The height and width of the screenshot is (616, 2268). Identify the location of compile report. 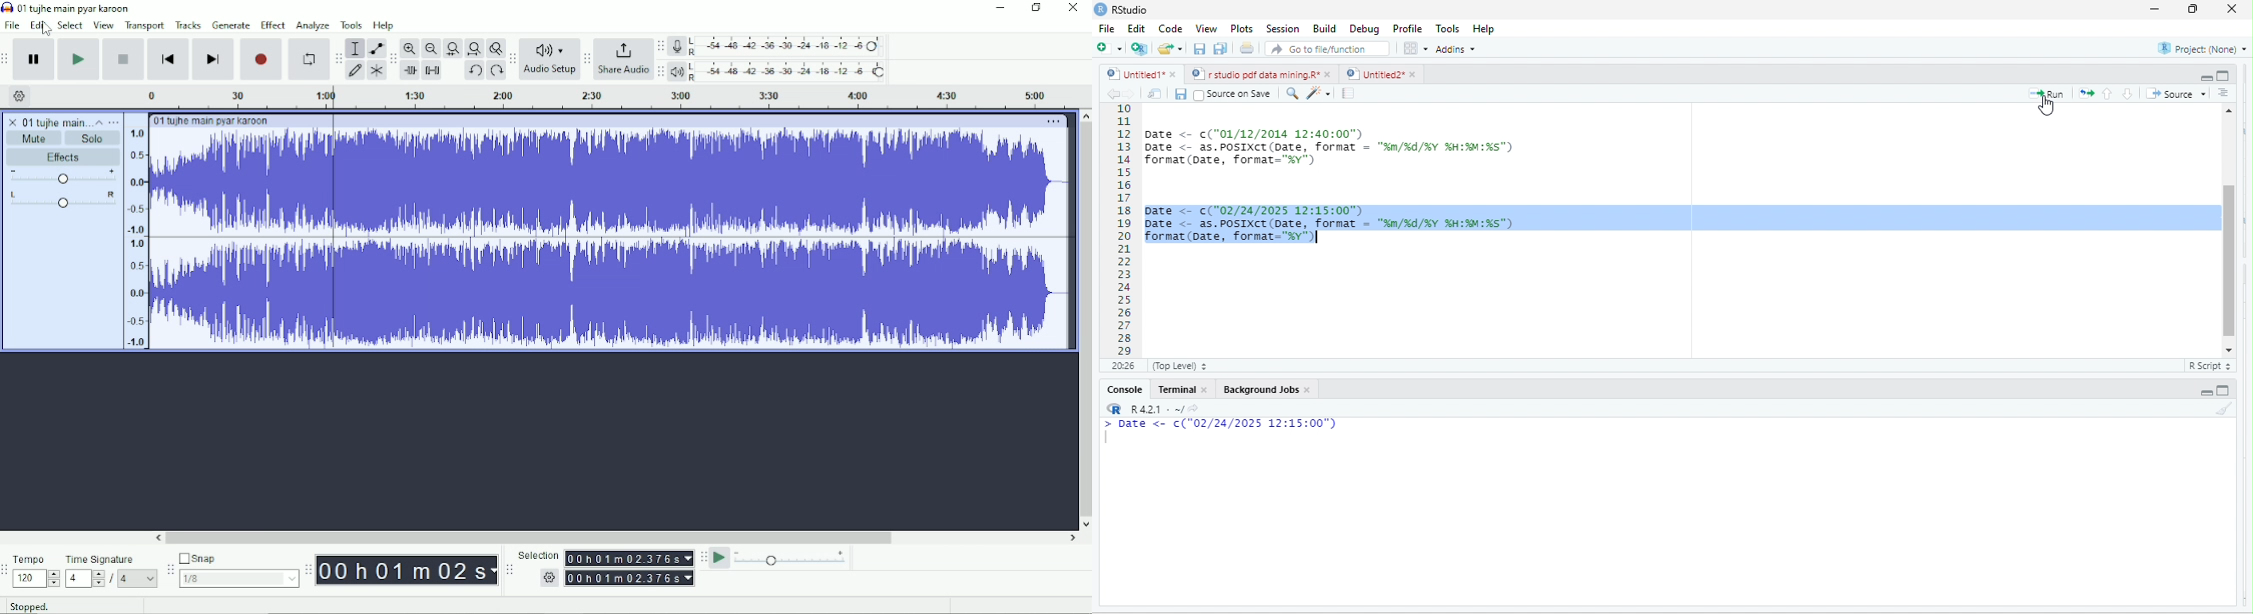
(1351, 93).